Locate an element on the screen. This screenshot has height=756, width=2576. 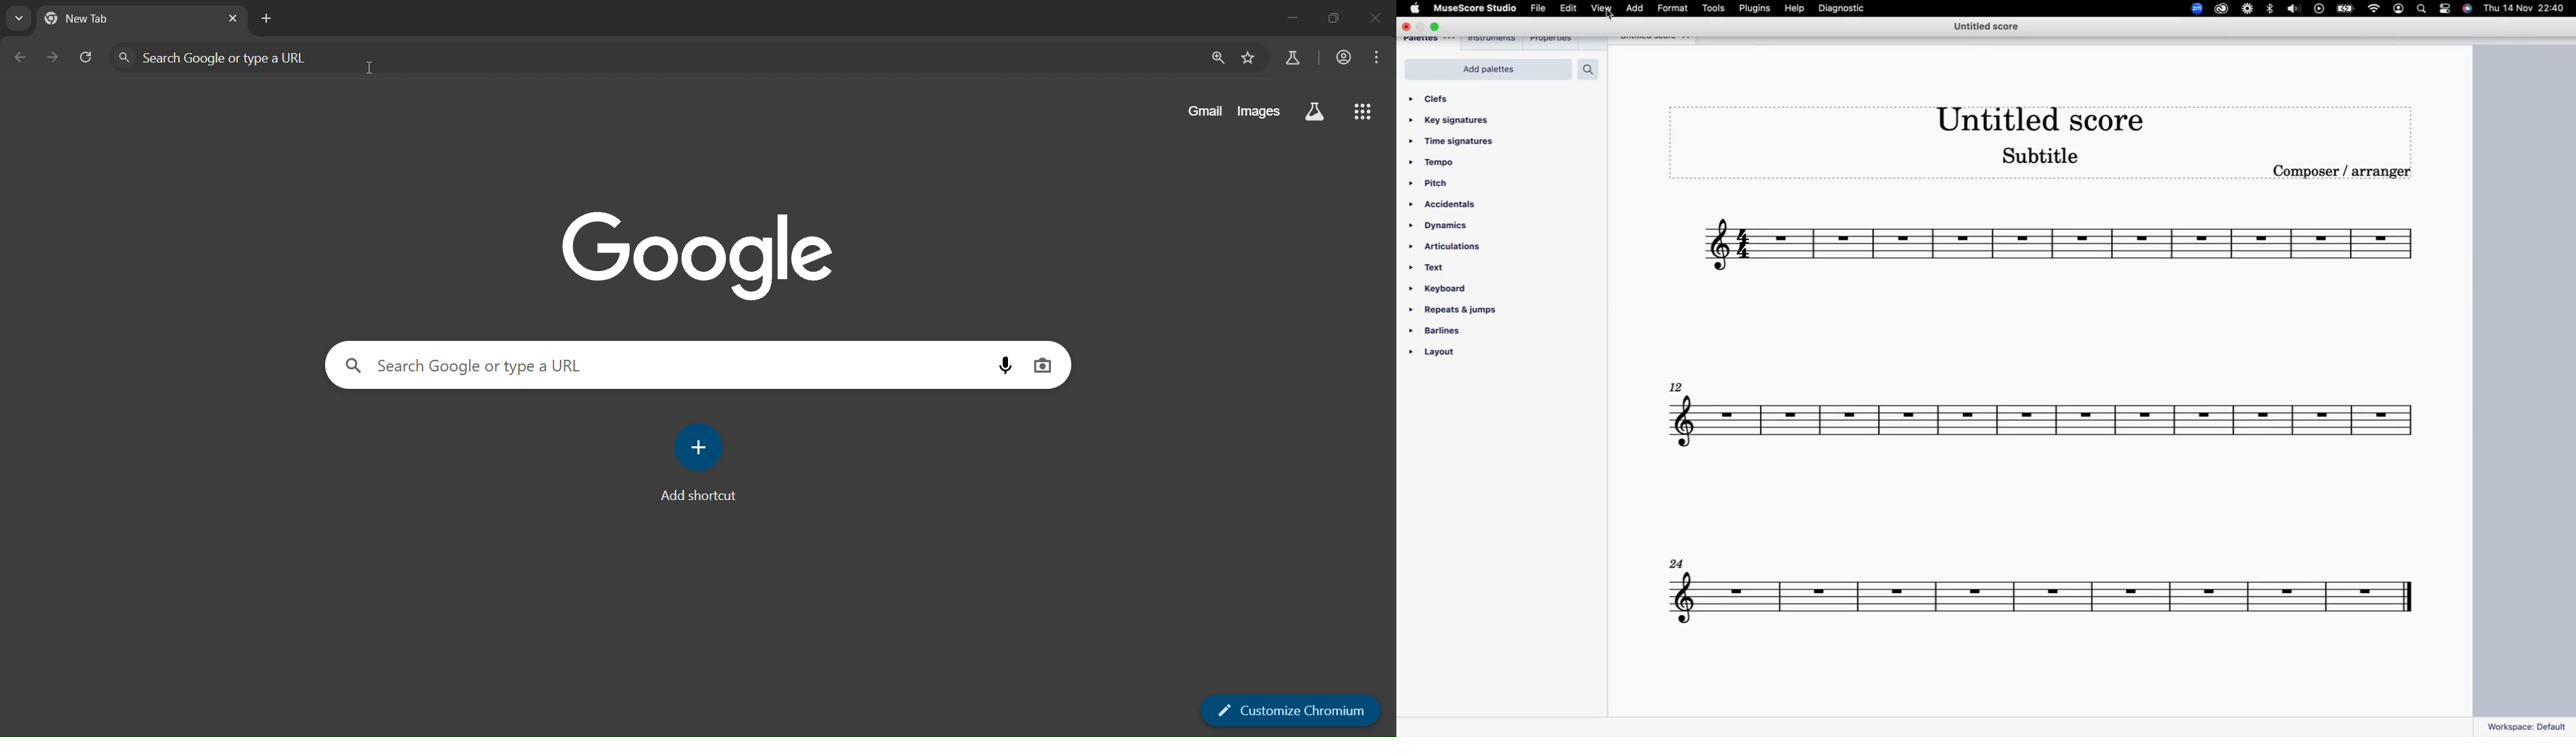
battery is located at coordinates (2346, 10).